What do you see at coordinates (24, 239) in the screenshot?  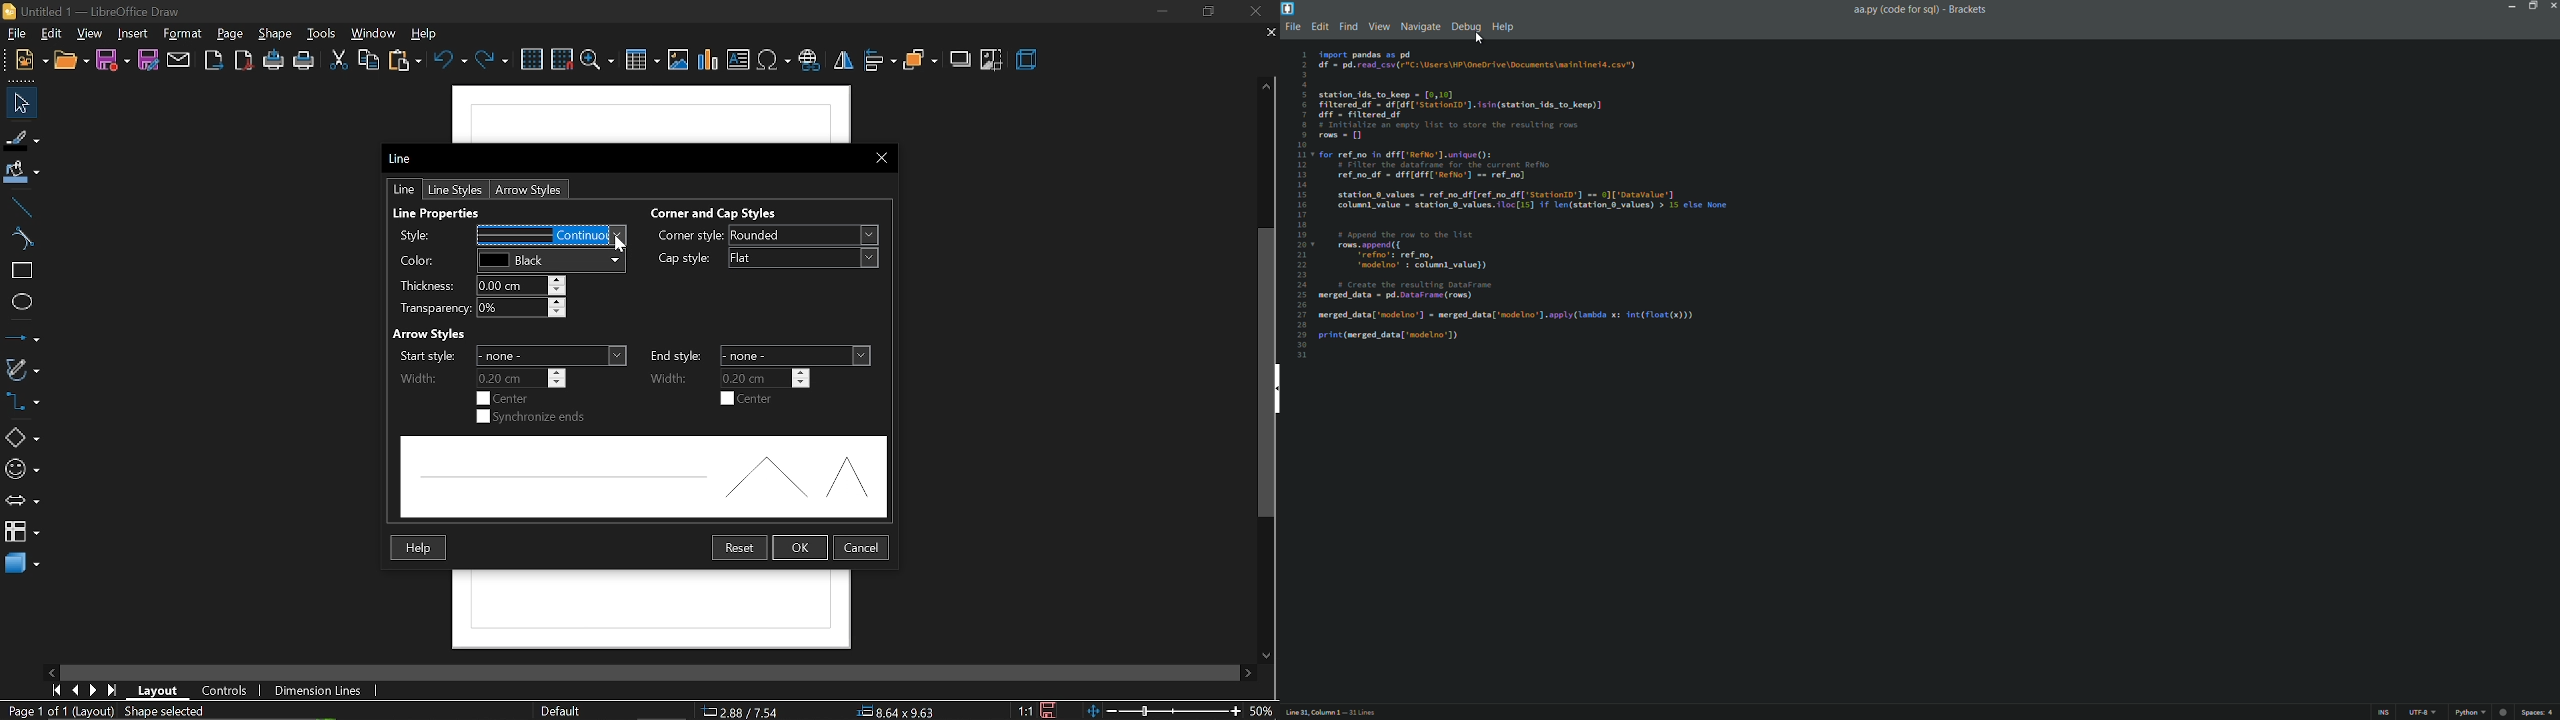 I see `curve` at bounding box center [24, 239].